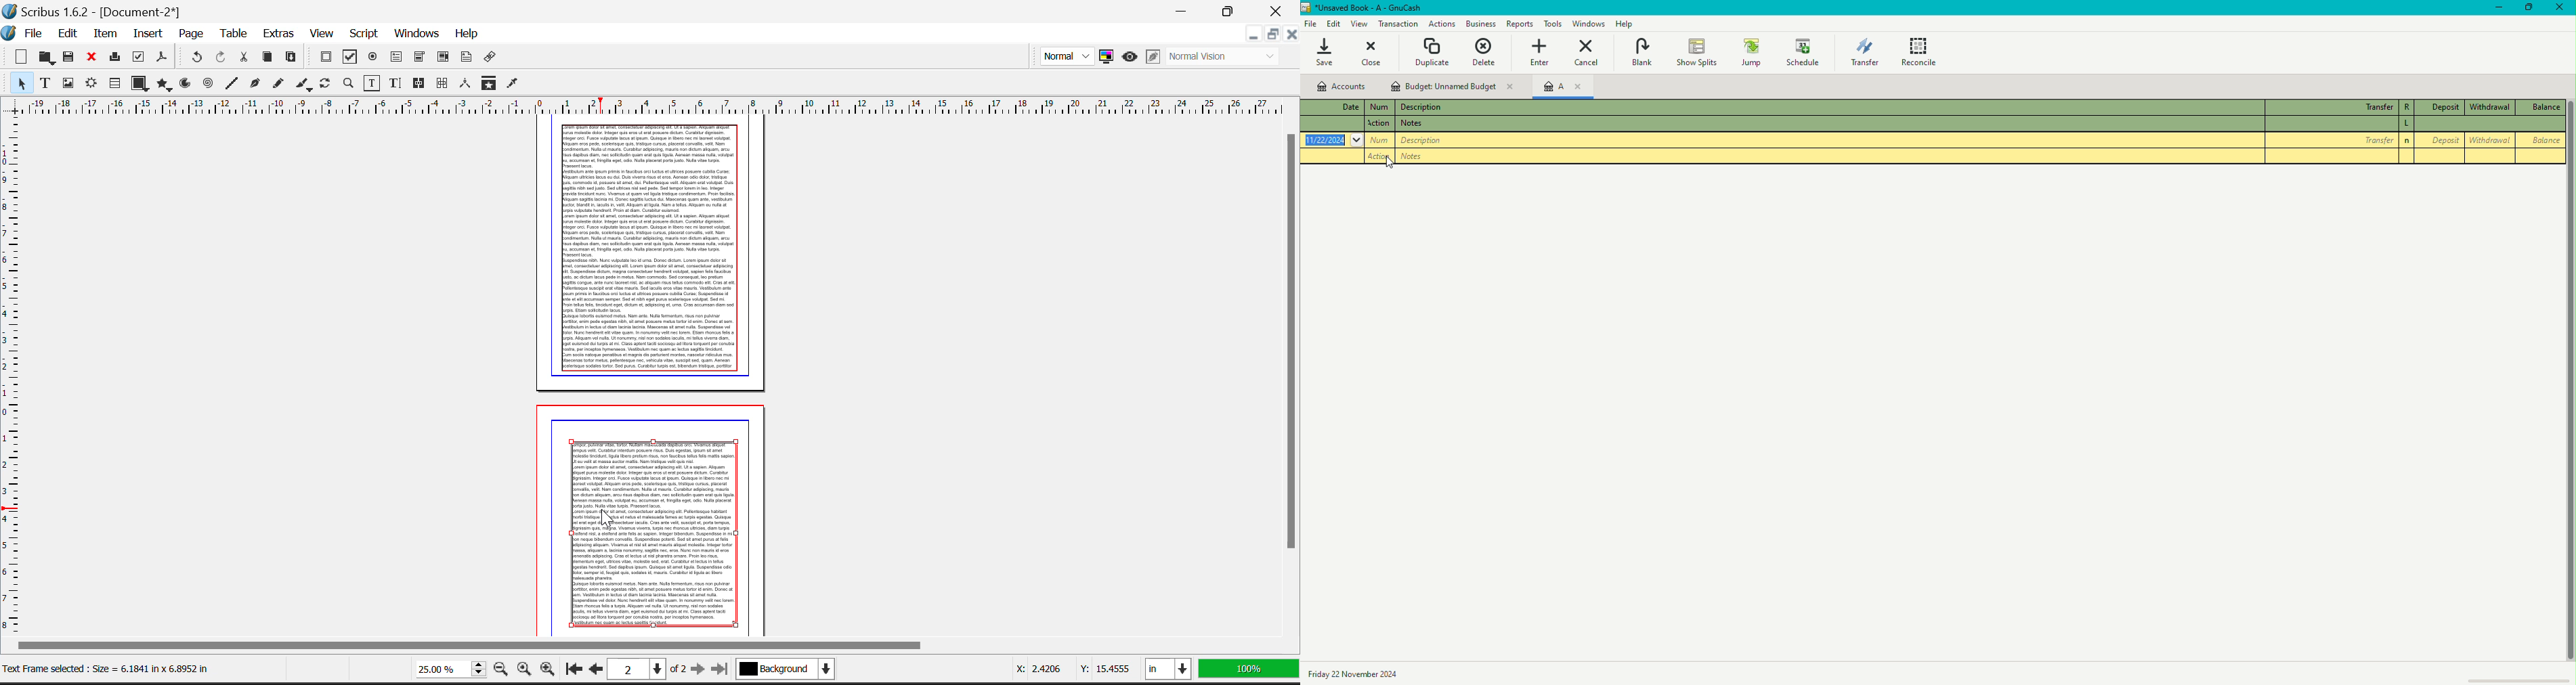 This screenshot has width=2576, height=700. What do you see at coordinates (651, 670) in the screenshot?
I see `Page Navigation` at bounding box center [651, 670].